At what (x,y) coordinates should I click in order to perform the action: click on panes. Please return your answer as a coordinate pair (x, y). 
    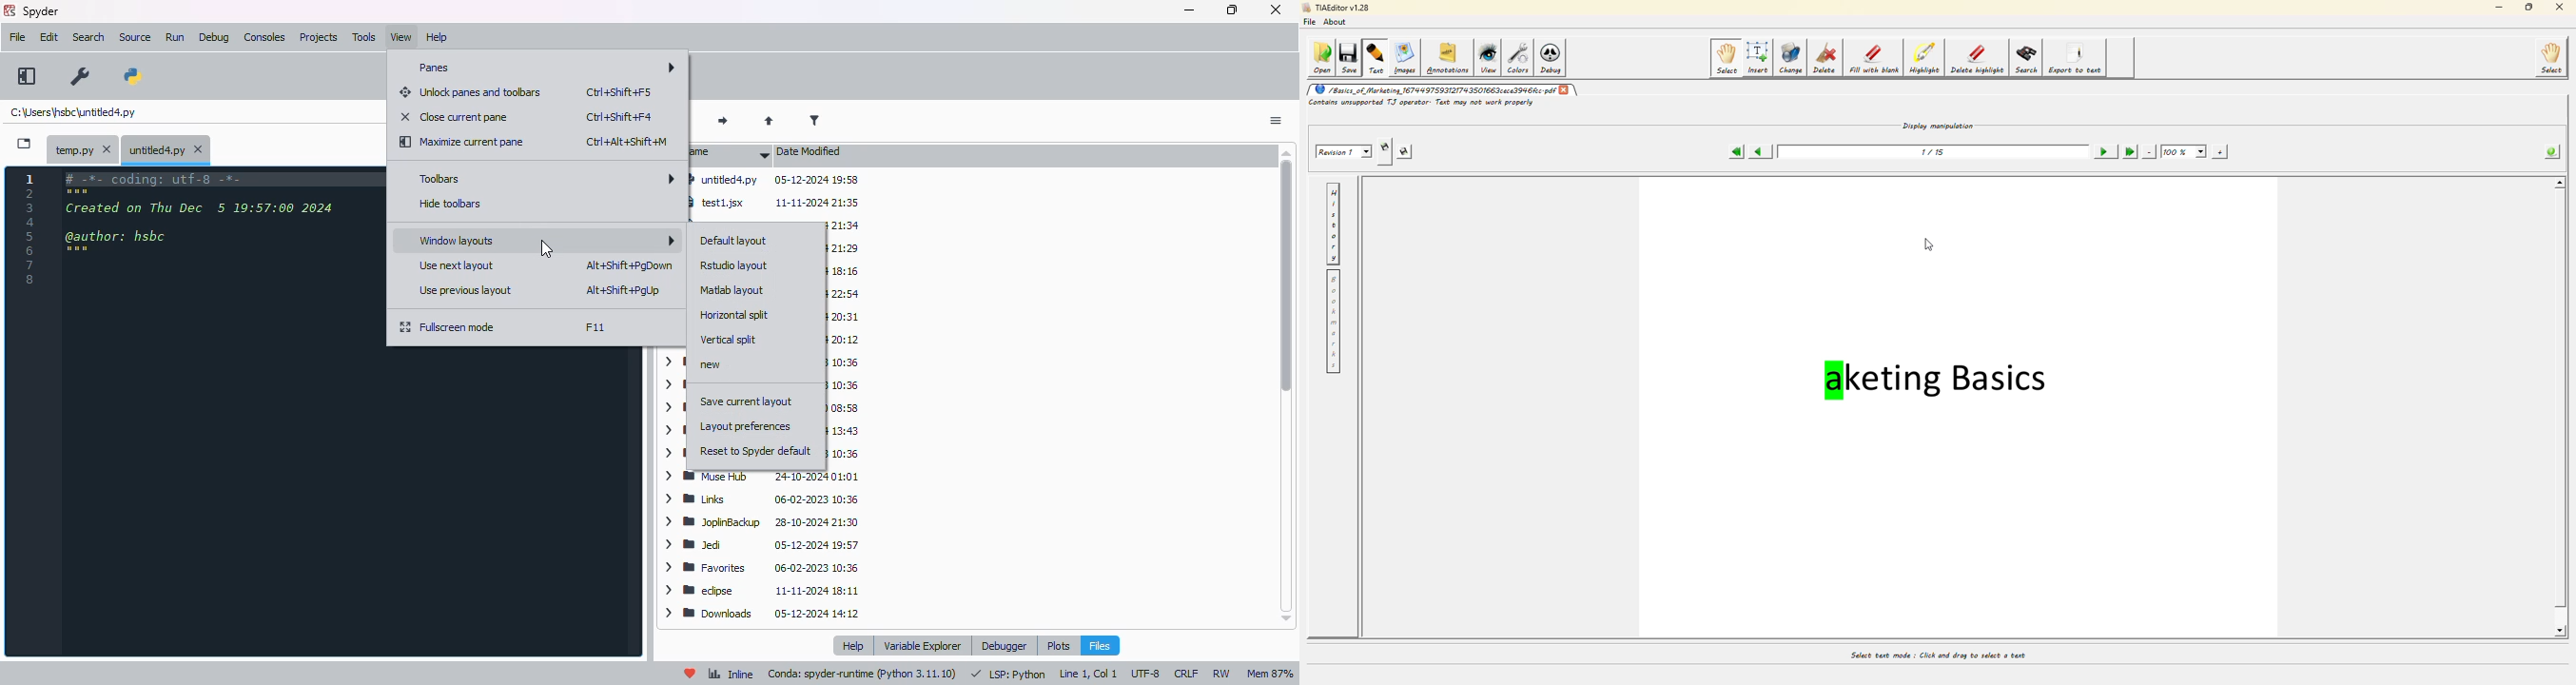
    Looking at the image, I should click on (542, 68).